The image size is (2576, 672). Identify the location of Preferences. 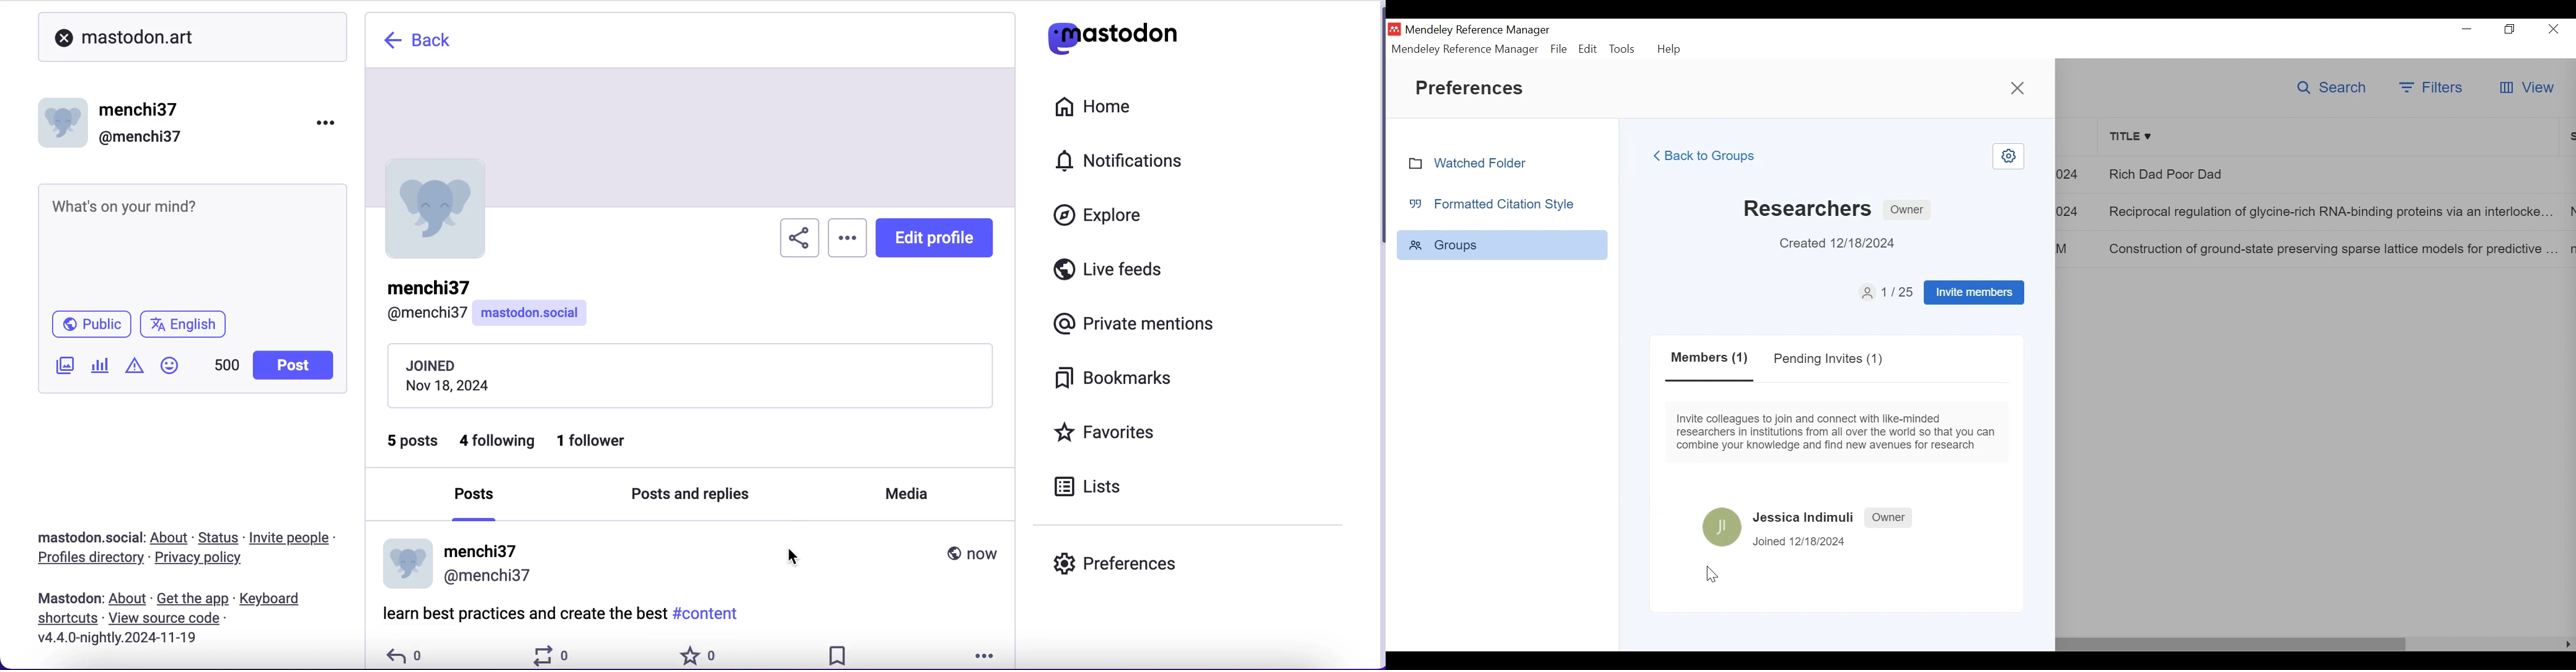
(1473, 87).